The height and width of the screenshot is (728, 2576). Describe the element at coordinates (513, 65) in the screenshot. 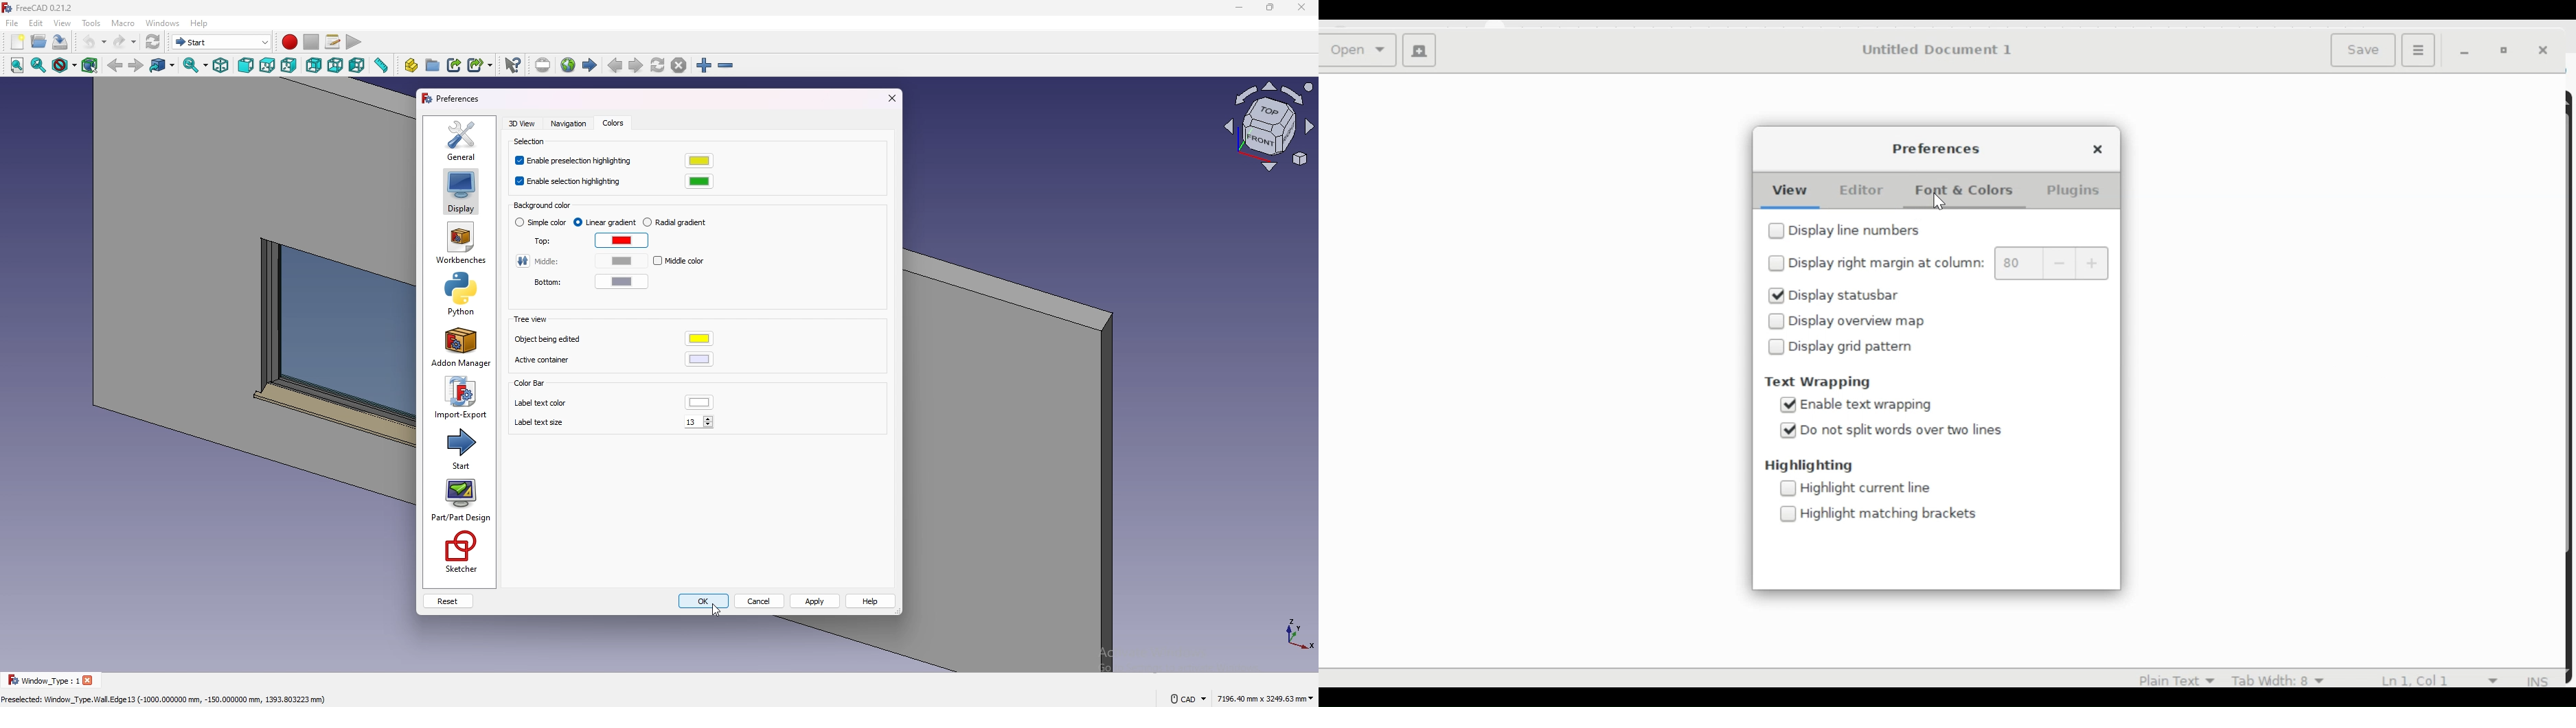

I see `what's this?` at that location.